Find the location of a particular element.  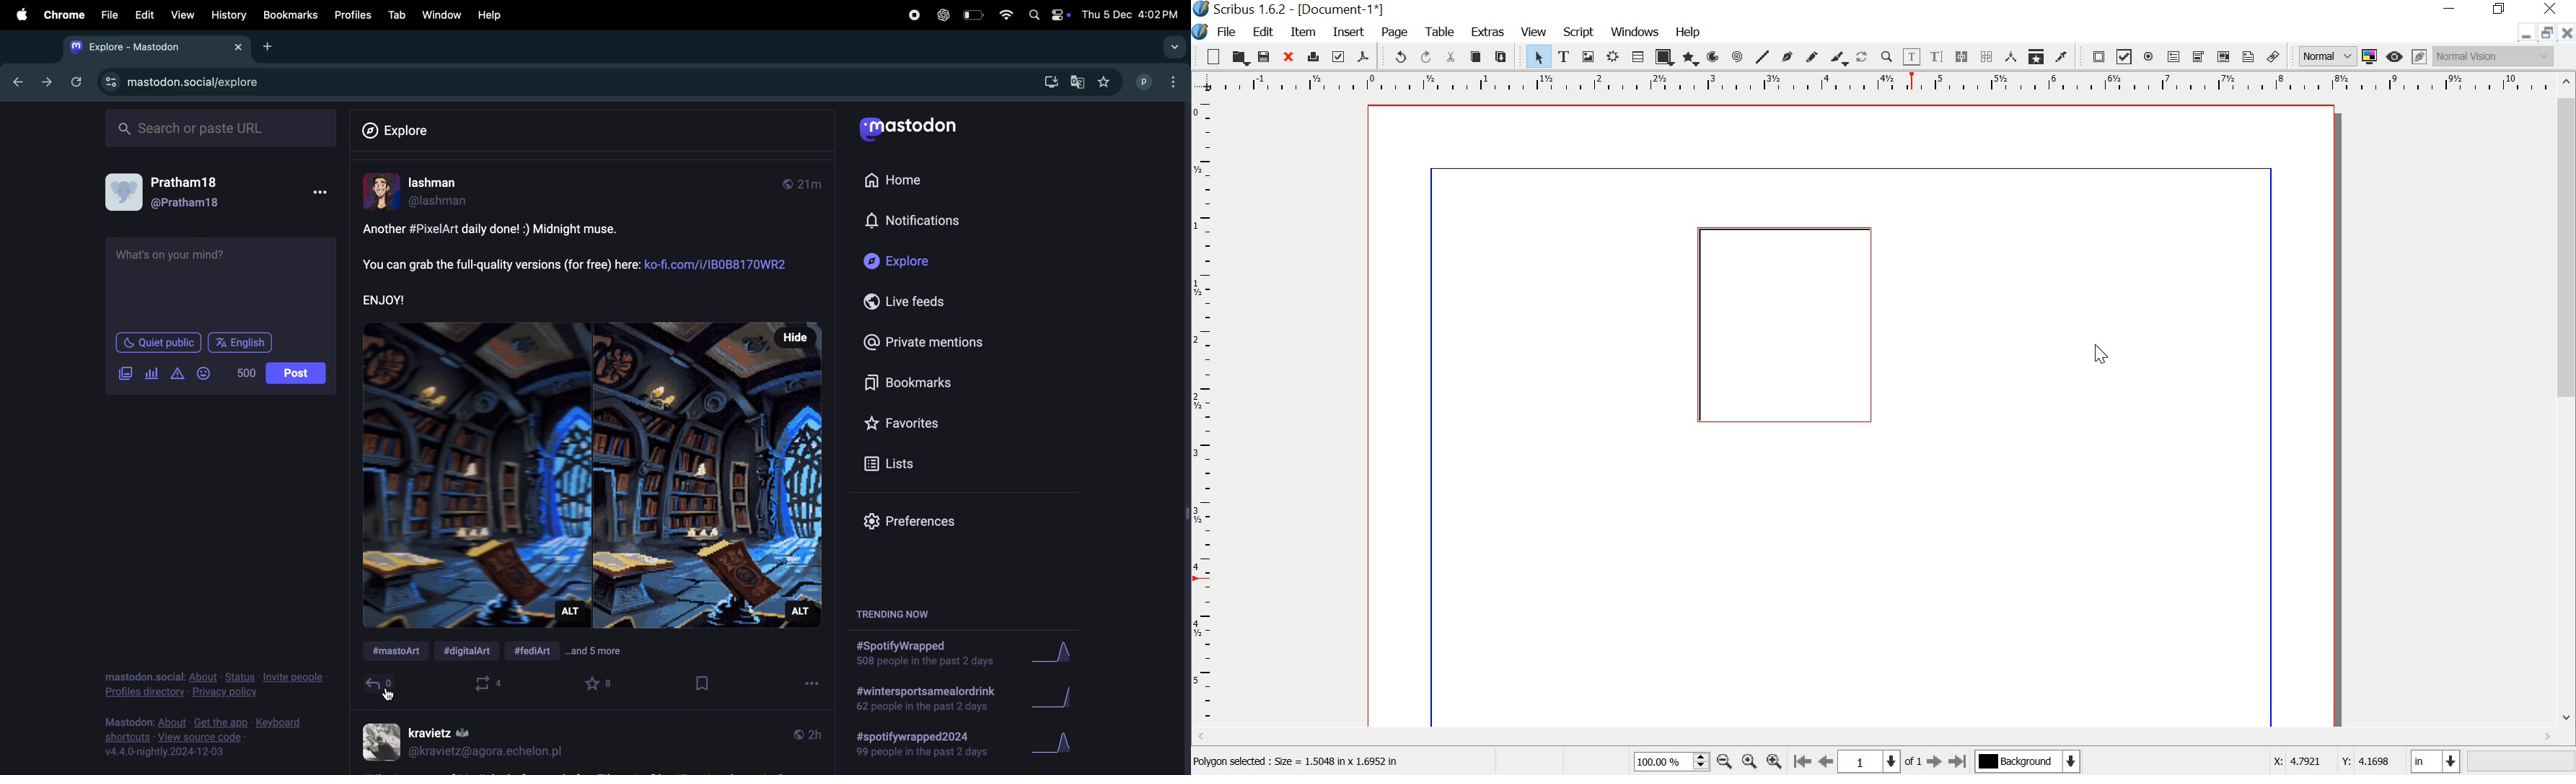

object locked is located at coordinates (1788, 325).